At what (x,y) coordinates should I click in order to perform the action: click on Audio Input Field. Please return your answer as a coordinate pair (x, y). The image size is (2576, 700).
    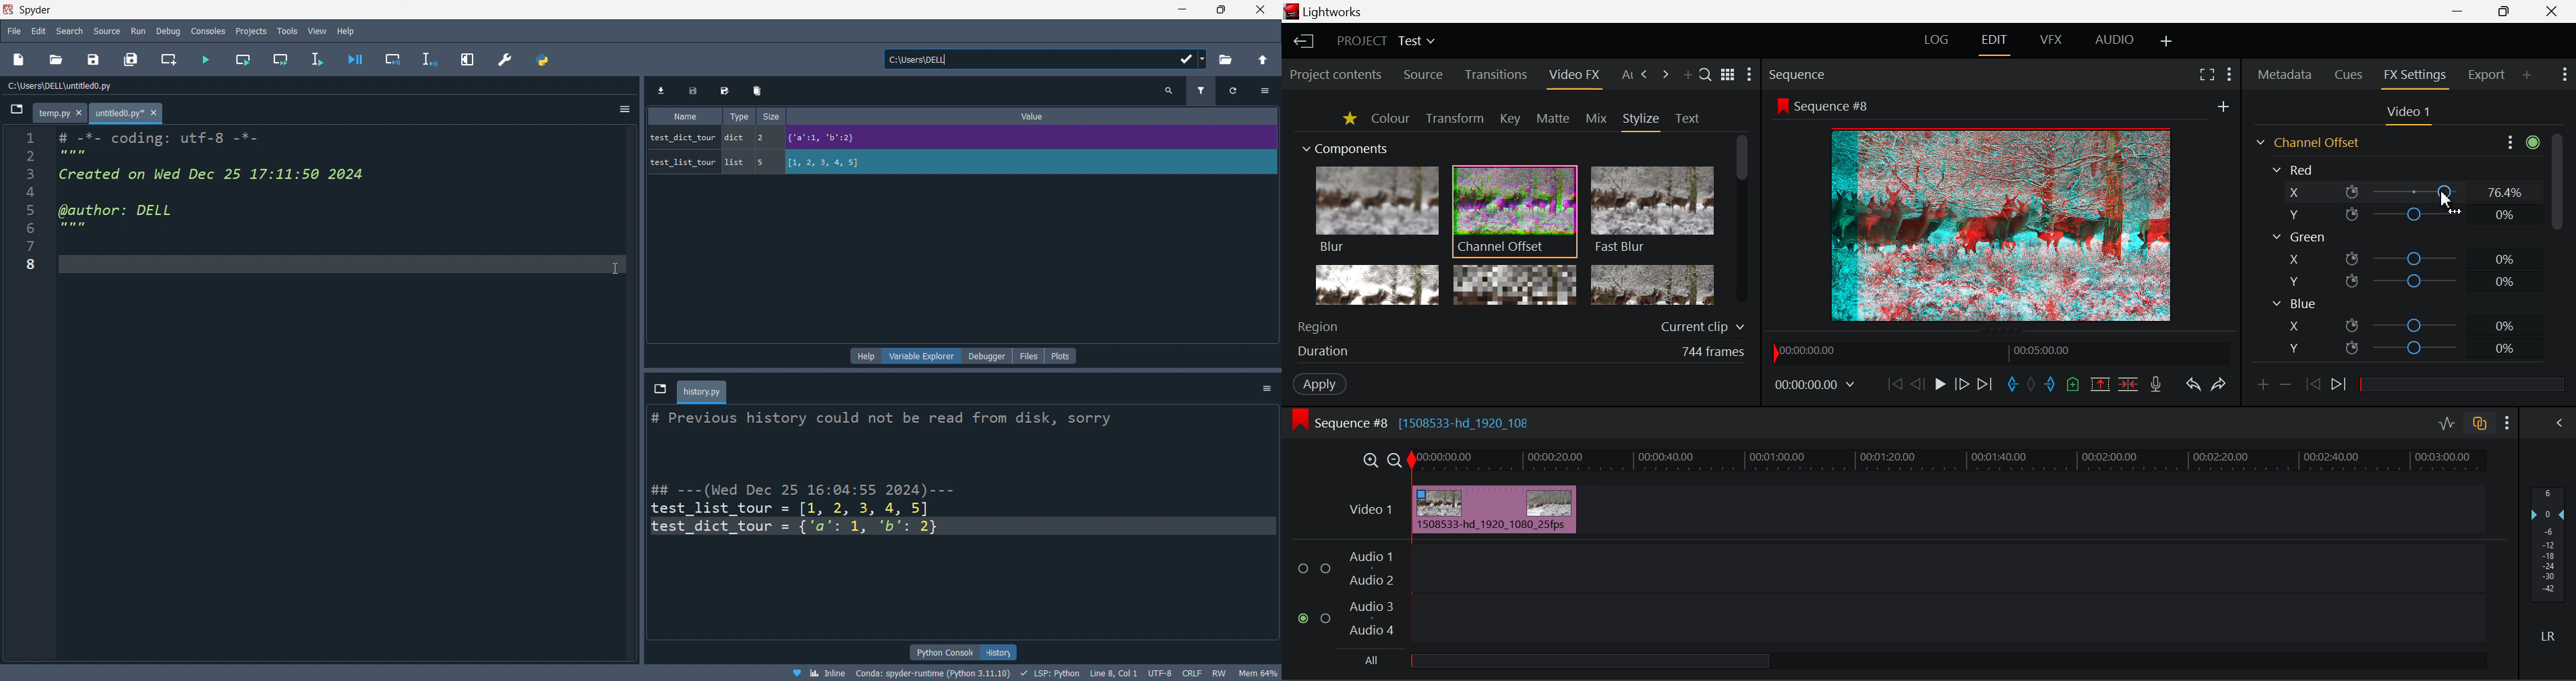
    Looking at the image, I should click on (1888, 595).